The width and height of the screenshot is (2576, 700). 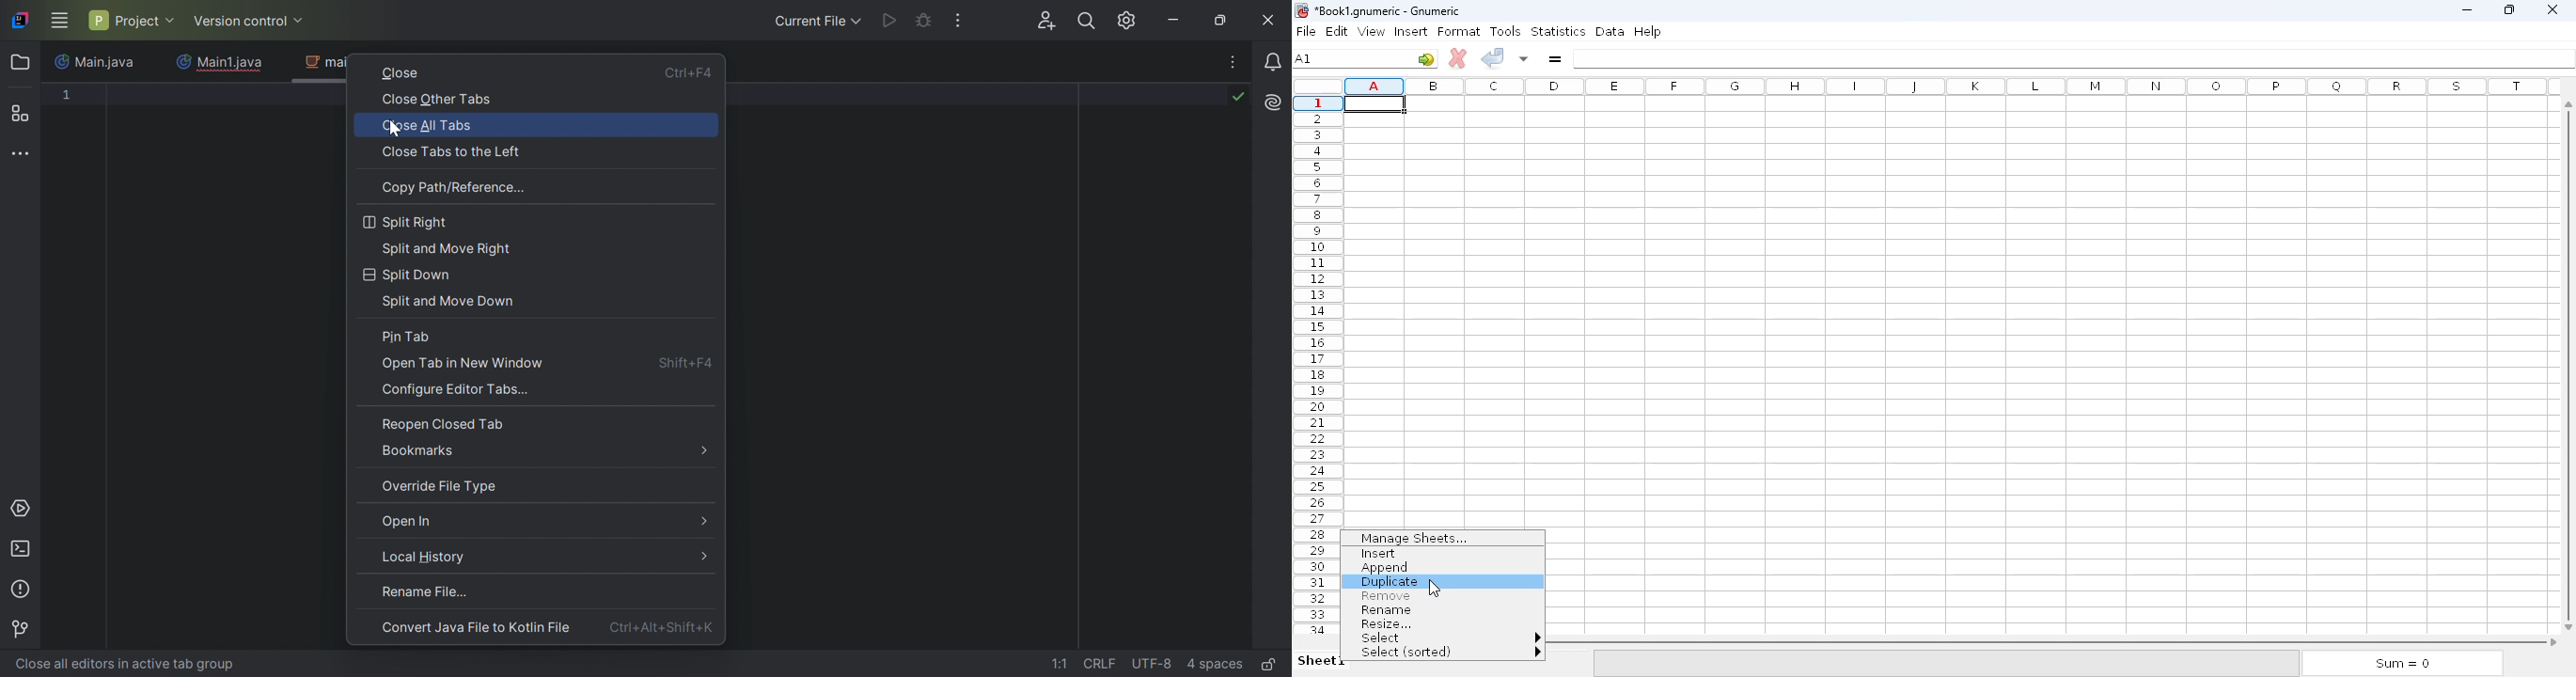 What do you see at coordinates (1525, 57) in the screenshot?
I see `accept change in multiple cells` at bounding box center [1525, 57].